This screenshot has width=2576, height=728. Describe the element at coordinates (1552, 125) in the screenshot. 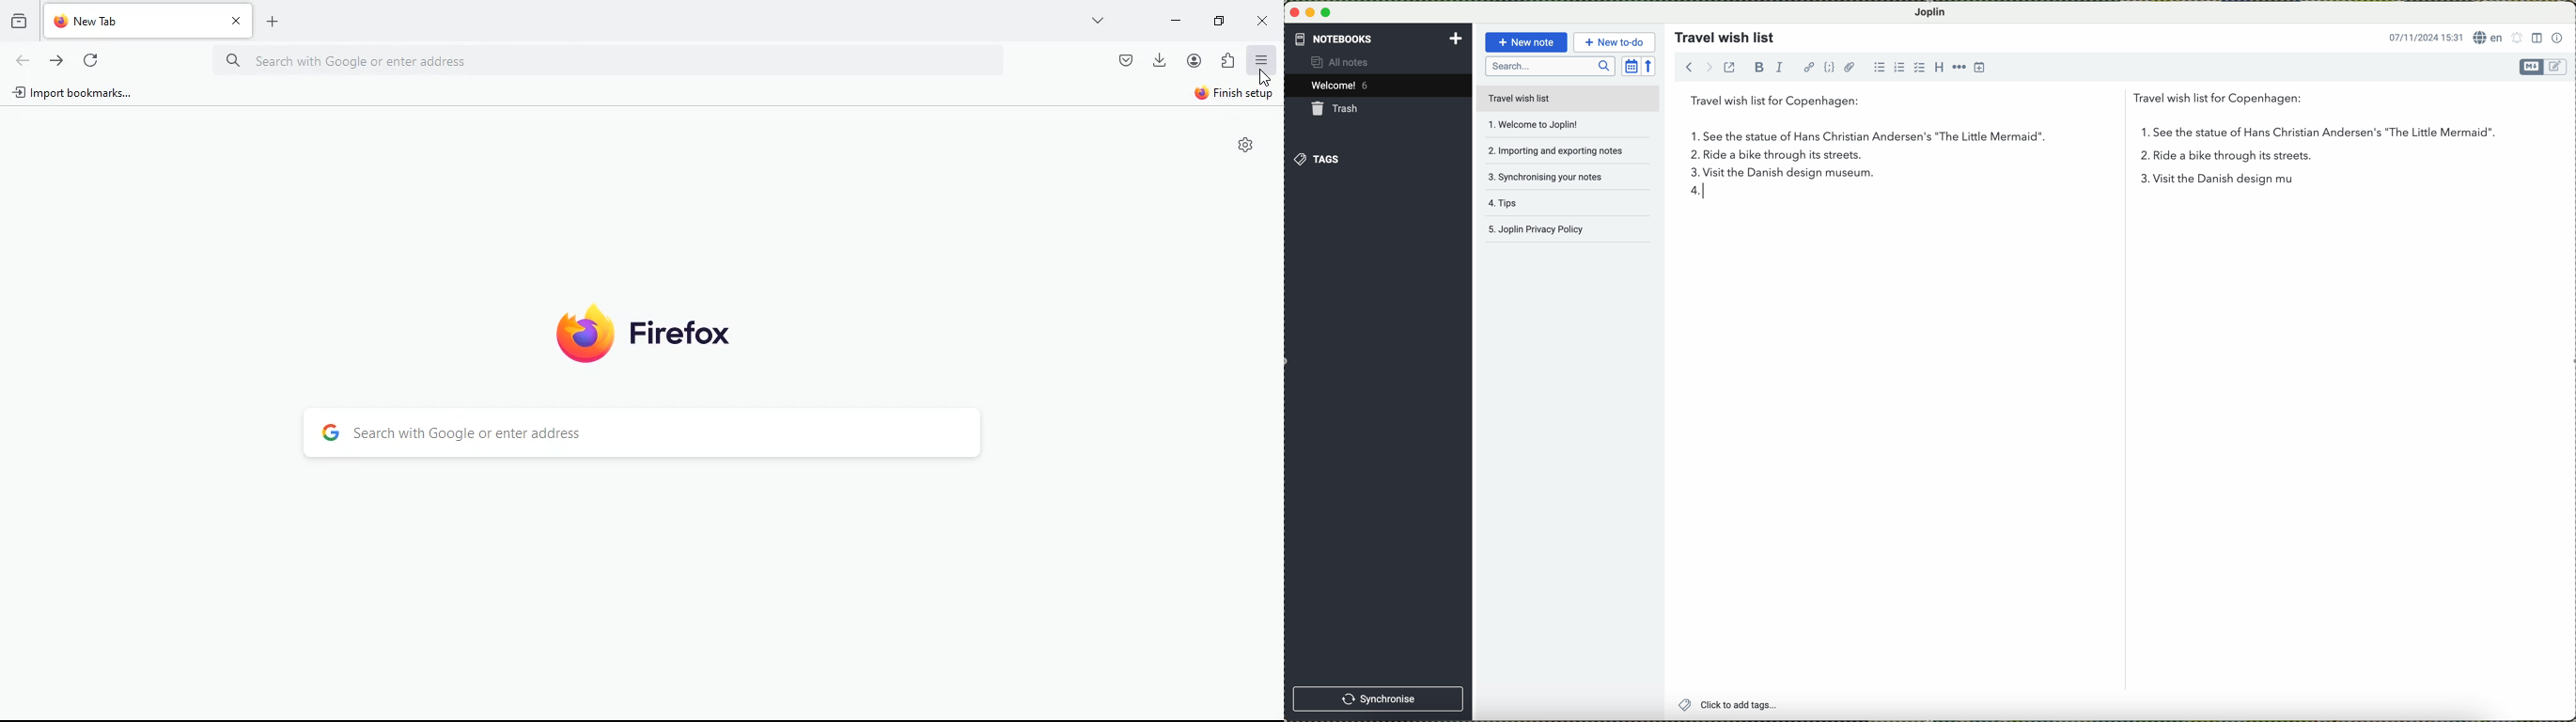

I see `welcome to joplin` at that location.